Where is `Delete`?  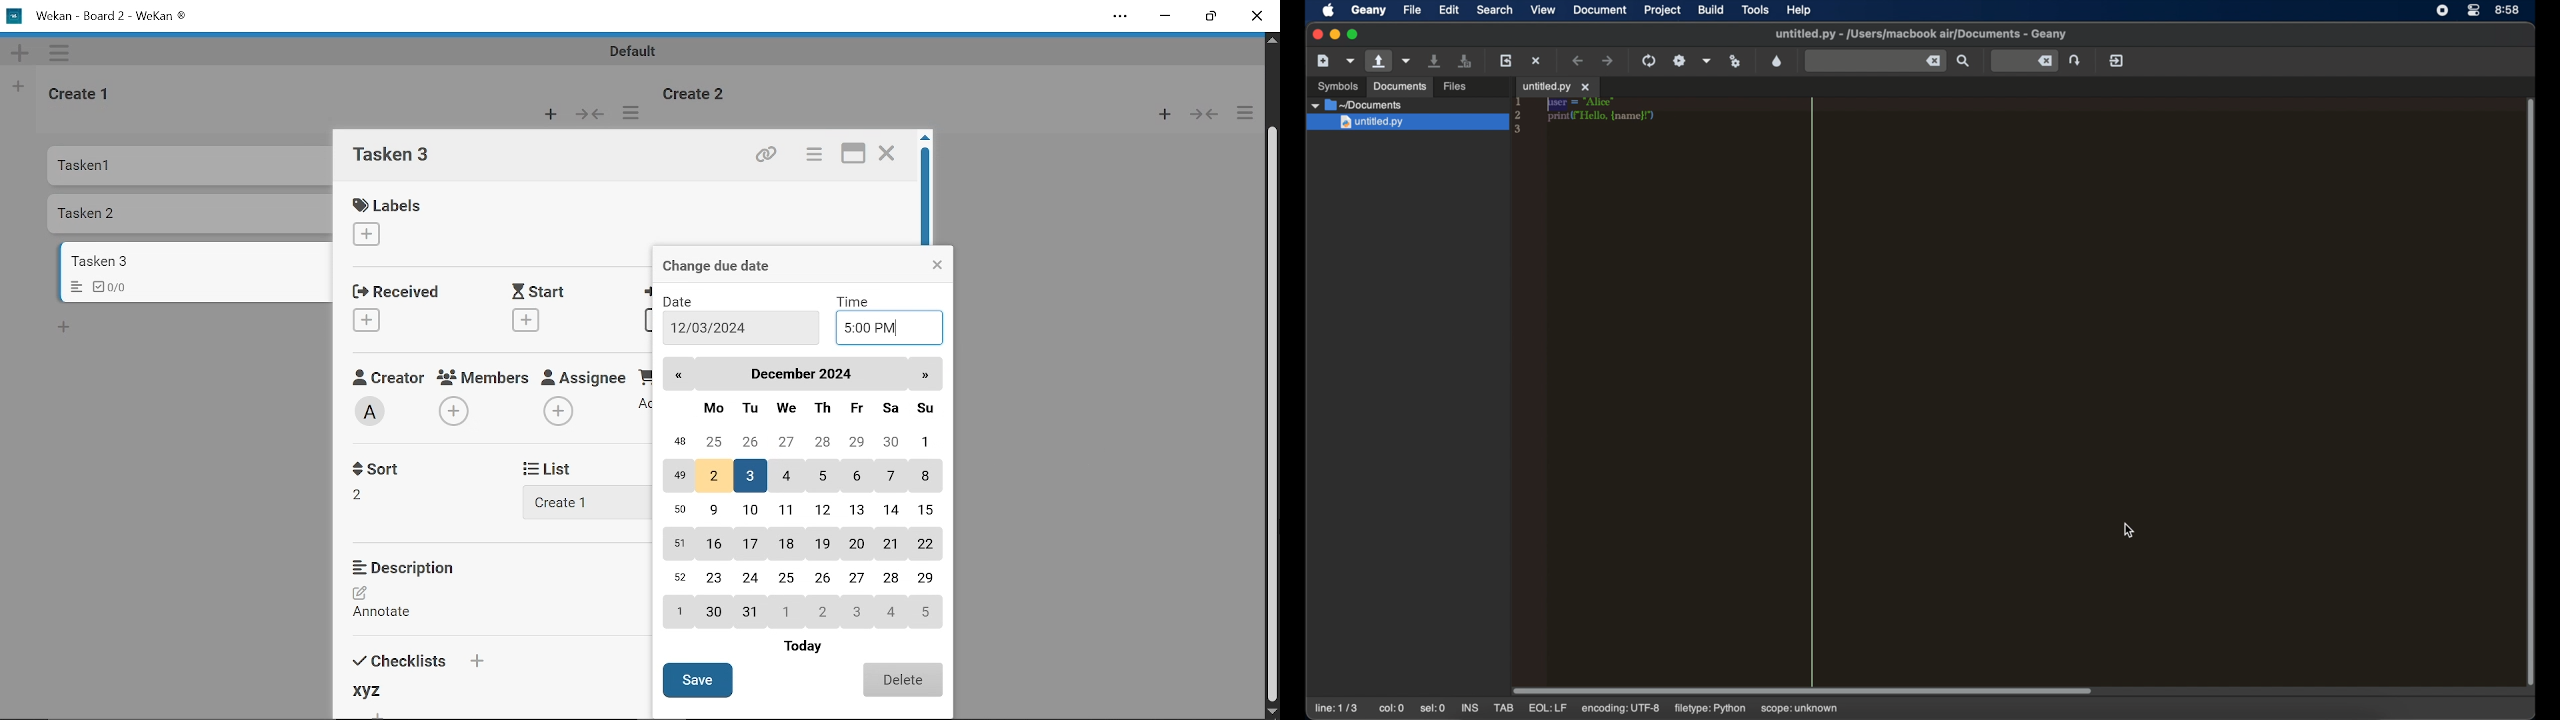
Delete is located at coordinates (900, 679).